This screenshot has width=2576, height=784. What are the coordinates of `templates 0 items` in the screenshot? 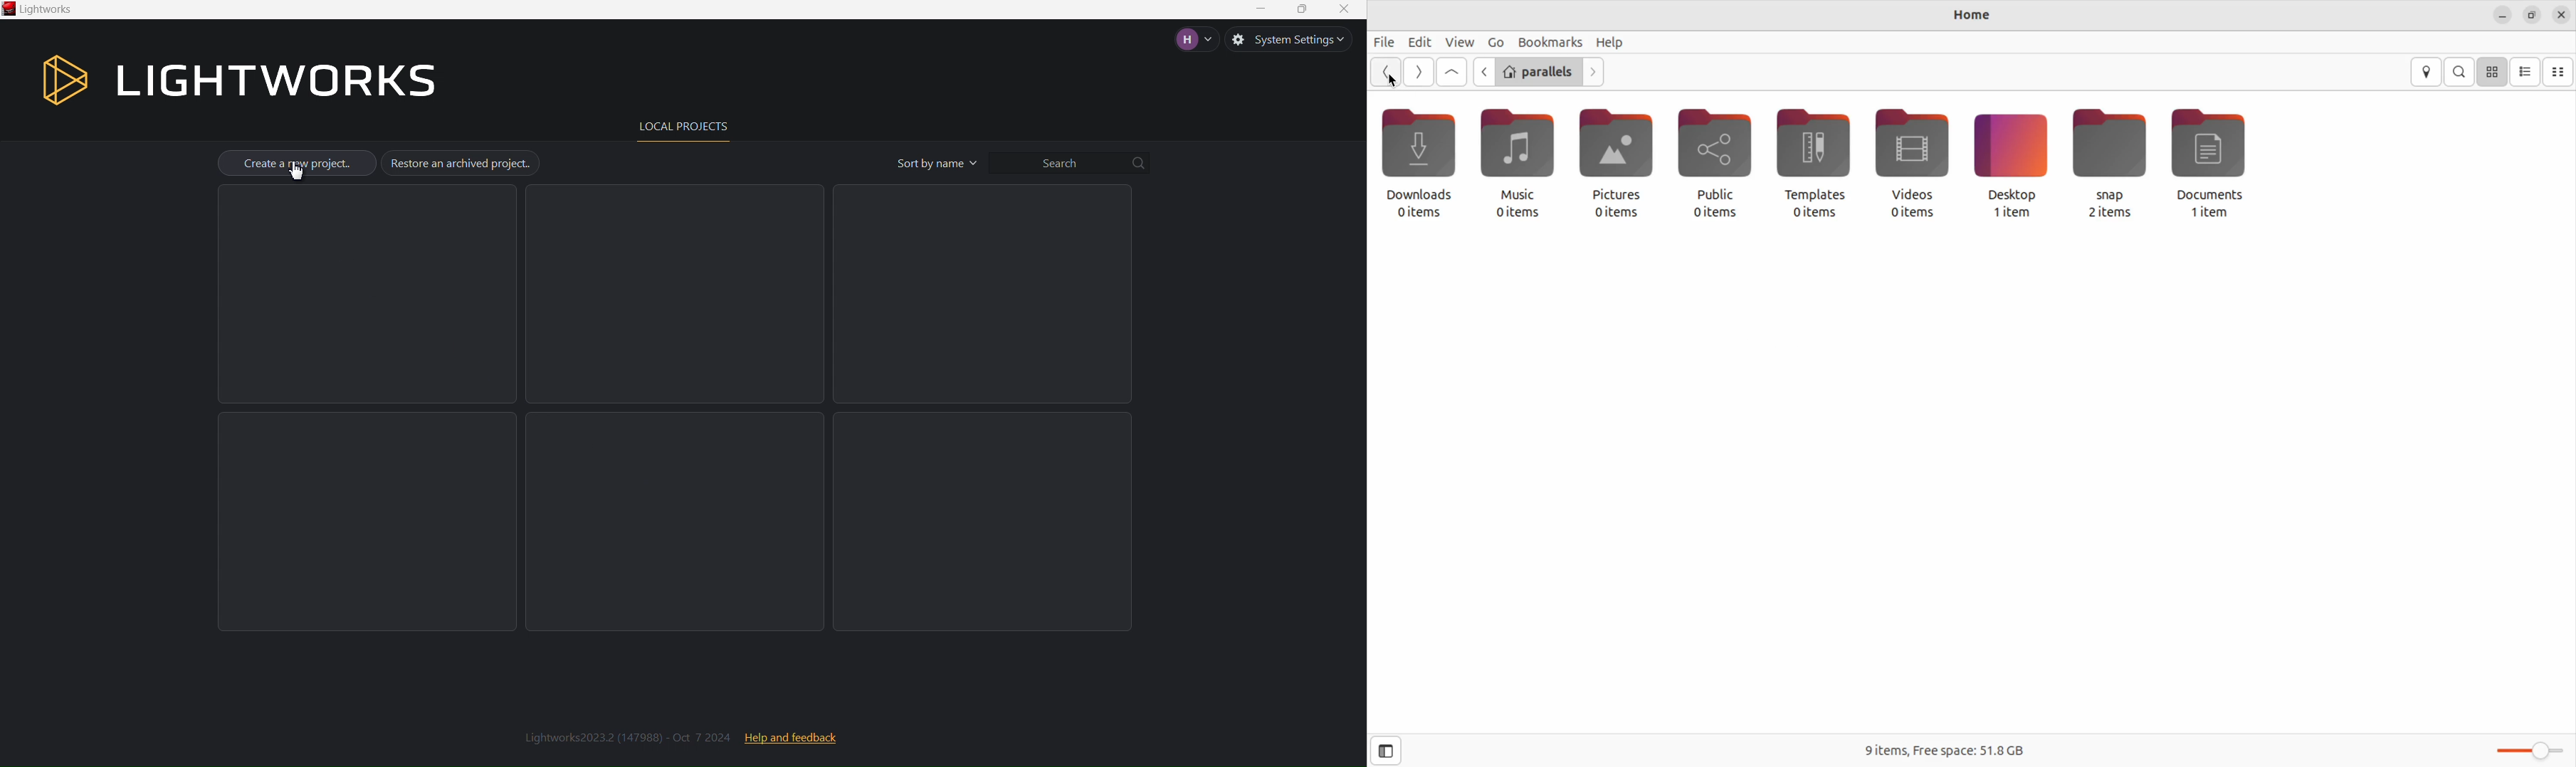 It's located at (1808, 162).